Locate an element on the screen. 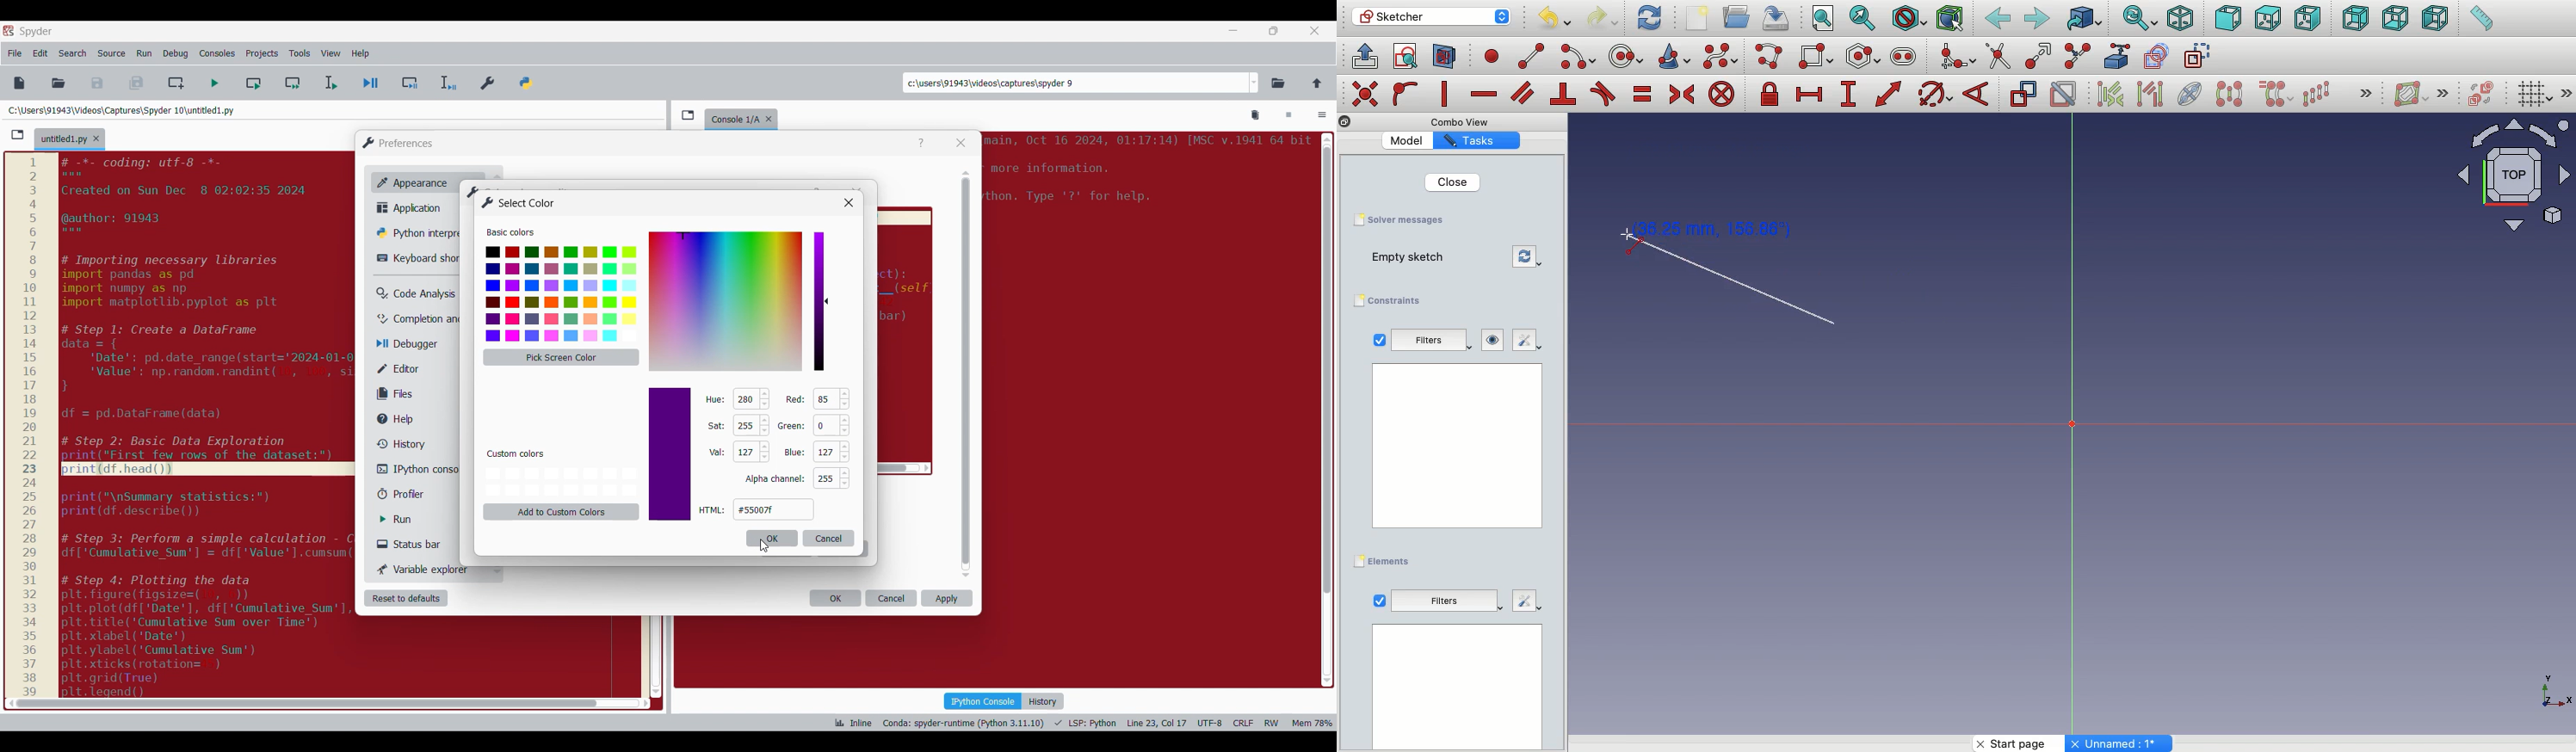 This screenshot has width=2576, height=756. Activate/deactivate constraint is located at coordinates (2065, 94).